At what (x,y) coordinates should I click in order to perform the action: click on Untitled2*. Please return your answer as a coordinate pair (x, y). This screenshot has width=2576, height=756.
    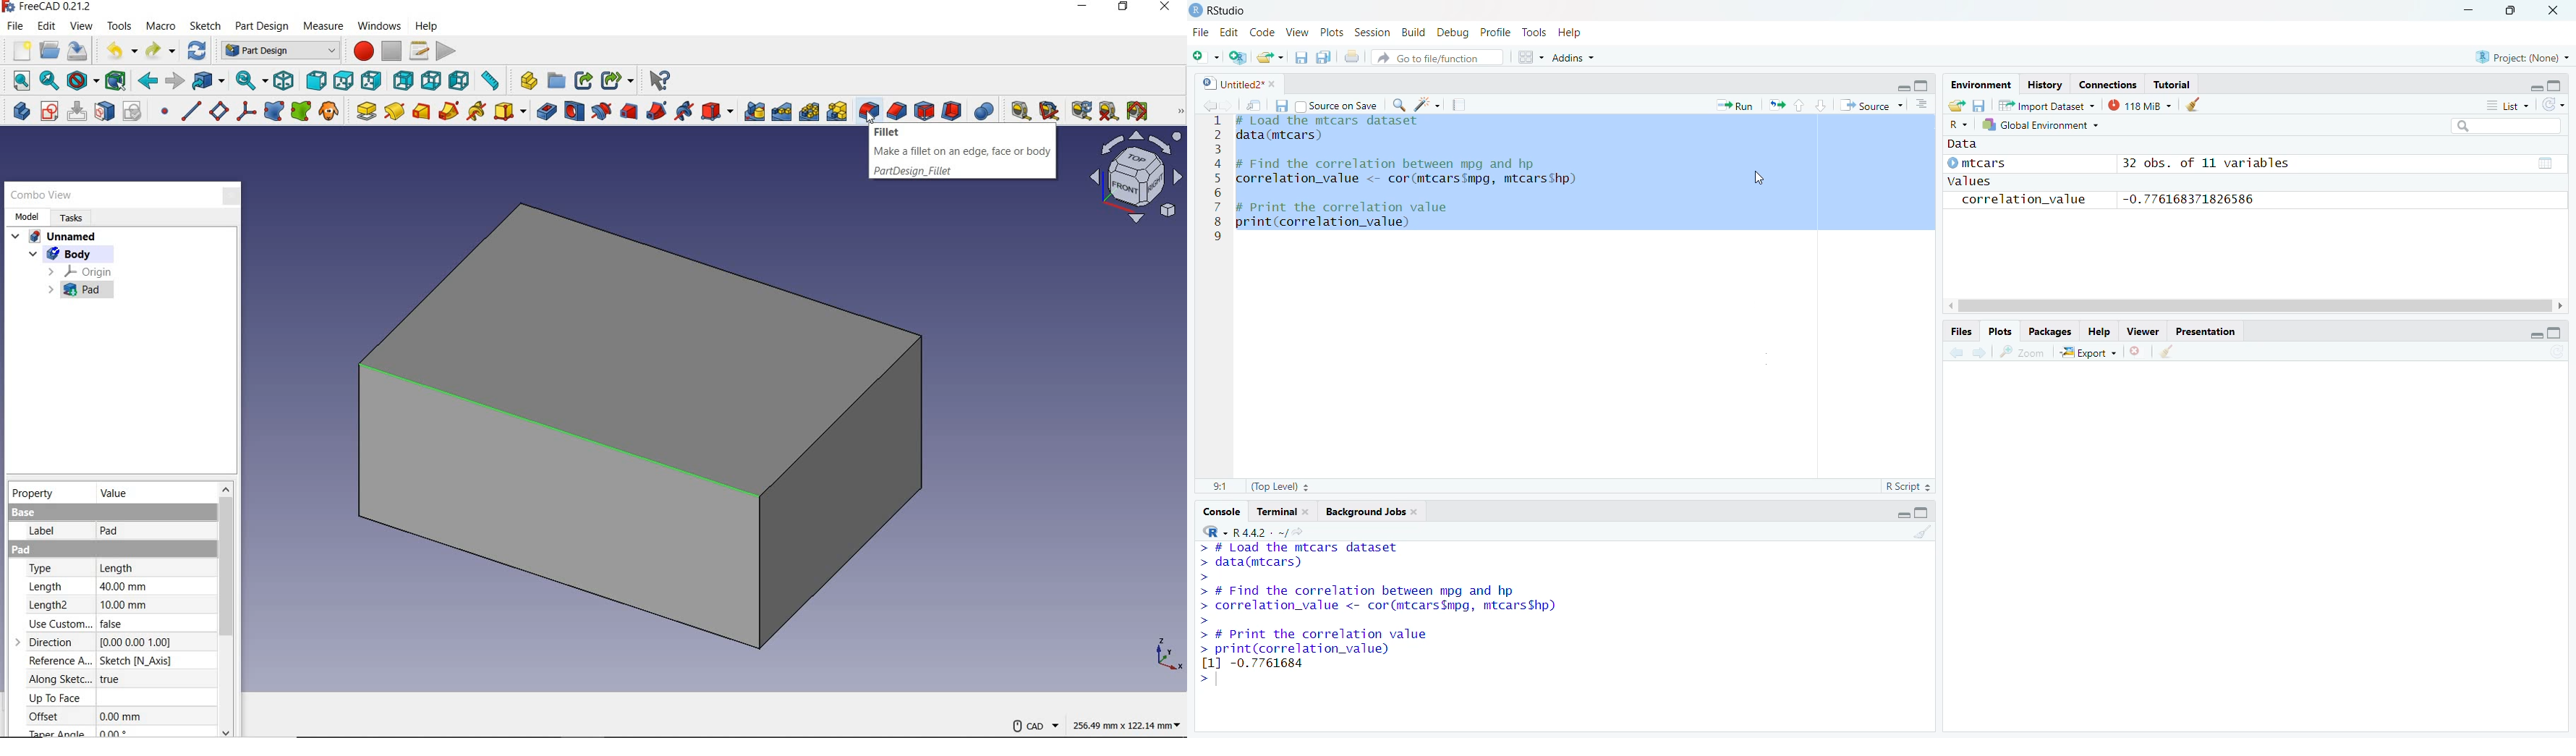
    Looking at the image, I should click on (1239, 82).